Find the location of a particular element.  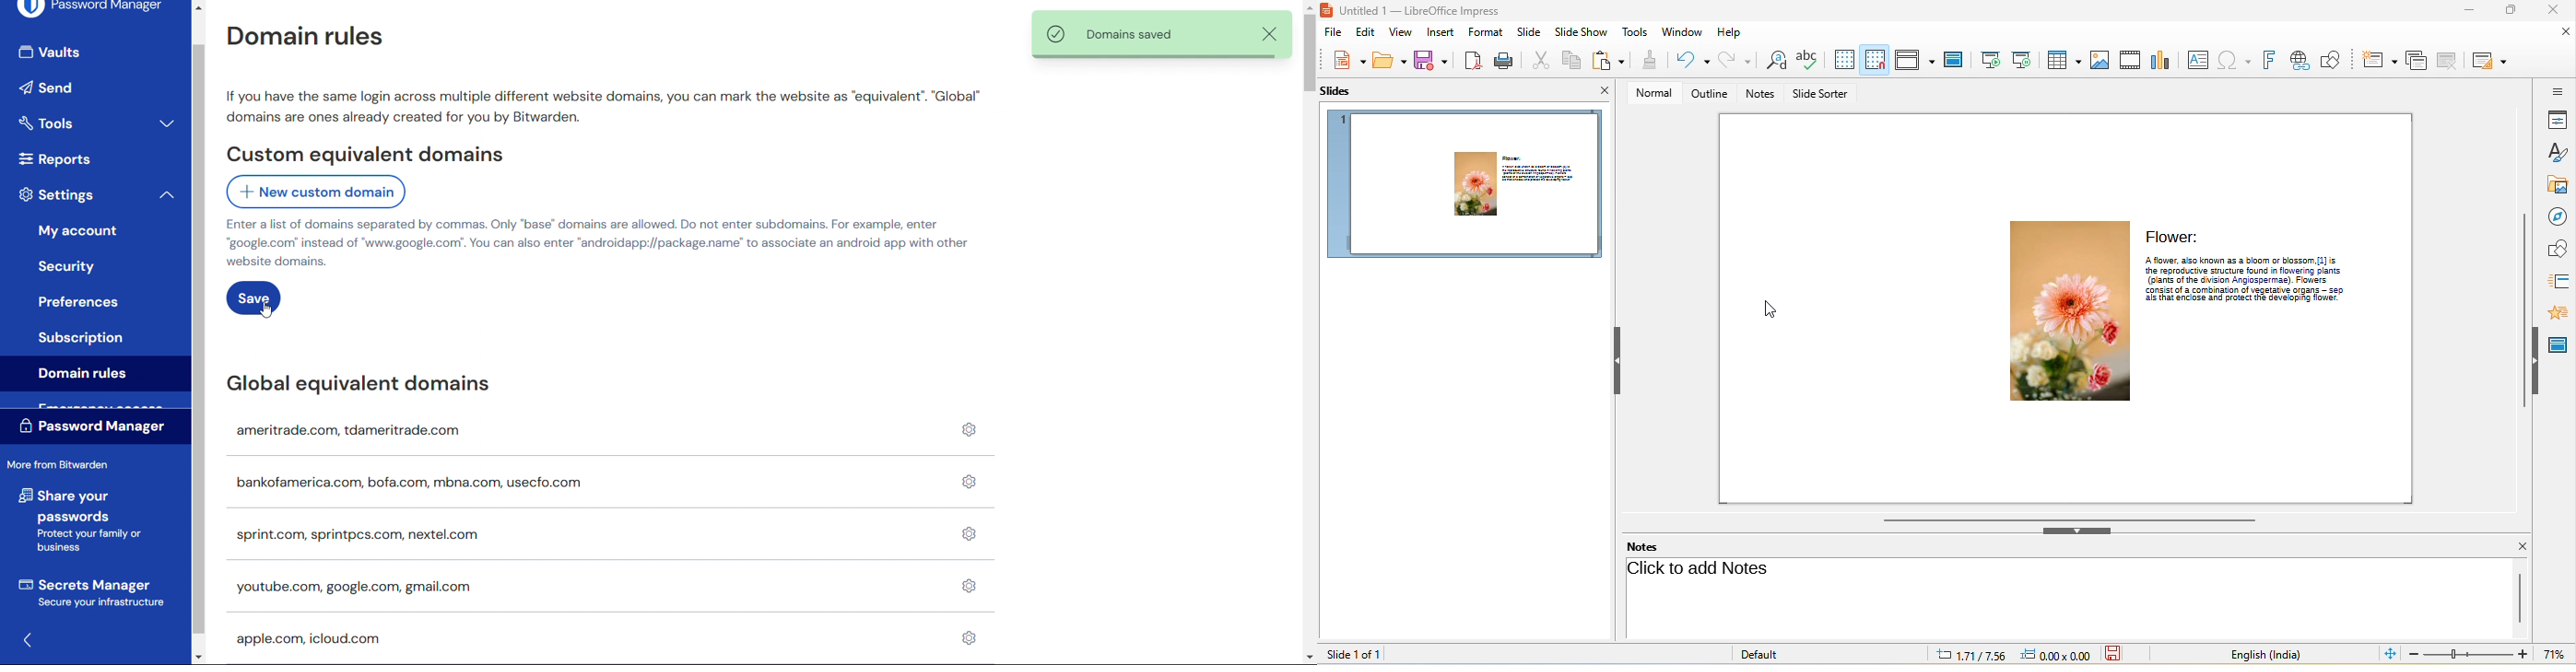

My account  is located at coordinates (80, 228).